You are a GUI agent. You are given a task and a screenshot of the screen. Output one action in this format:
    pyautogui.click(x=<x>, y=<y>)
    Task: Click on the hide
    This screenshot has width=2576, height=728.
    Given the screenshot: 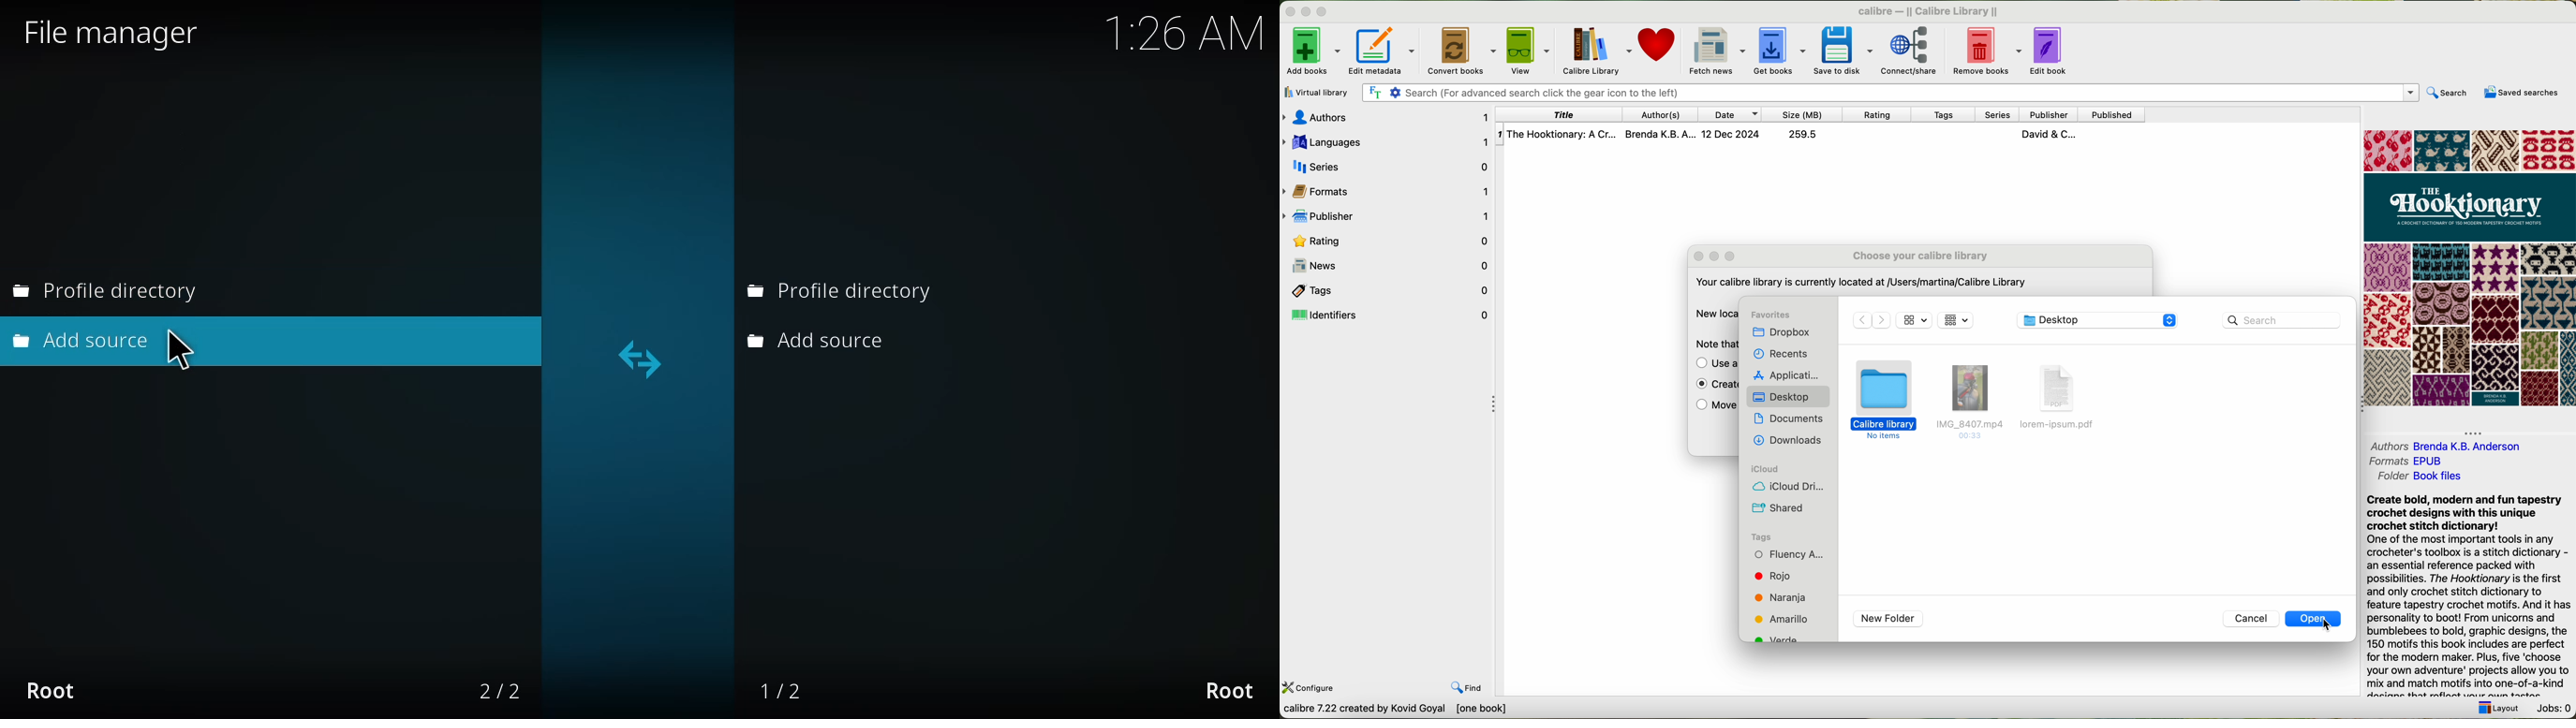 What is the action you would take?
    pyautogui.click(x=1493, y=402)
    